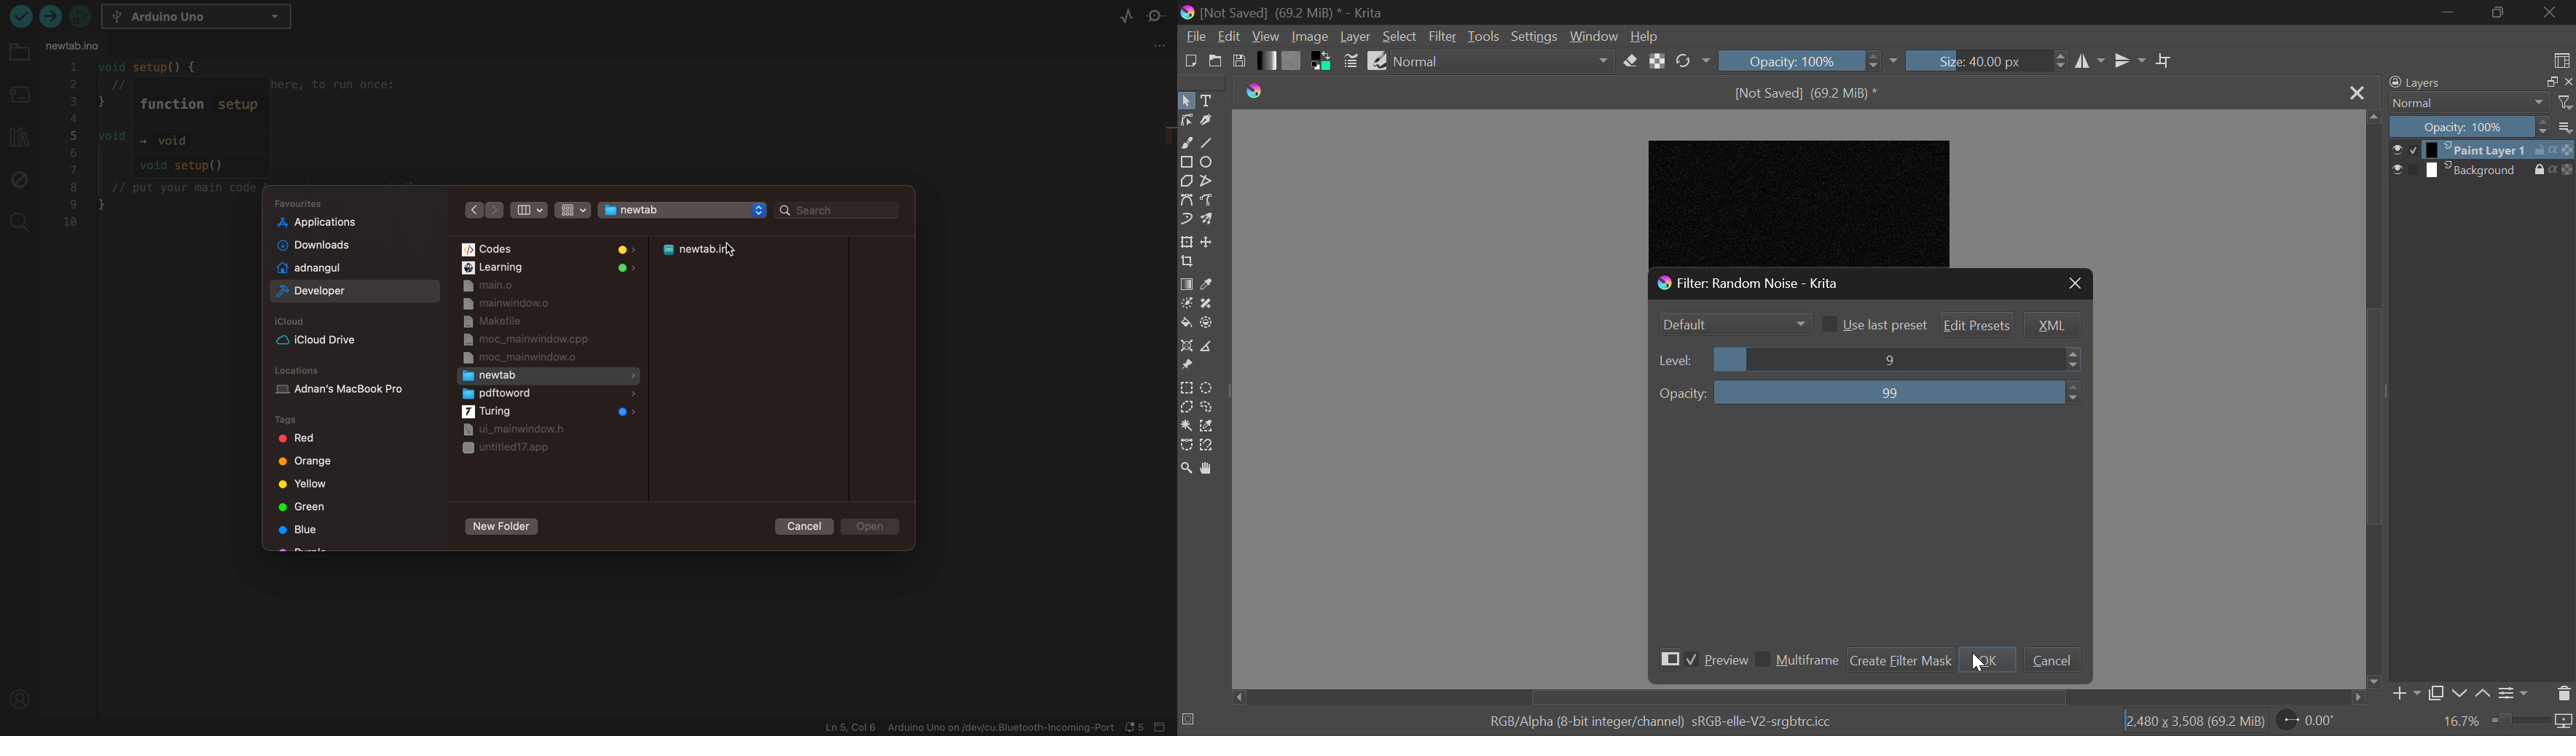  What do you see at coordinates (1206, 122) in the screenshot?
I see `Calligraphic Tool` at bounding box center [1206, 122].